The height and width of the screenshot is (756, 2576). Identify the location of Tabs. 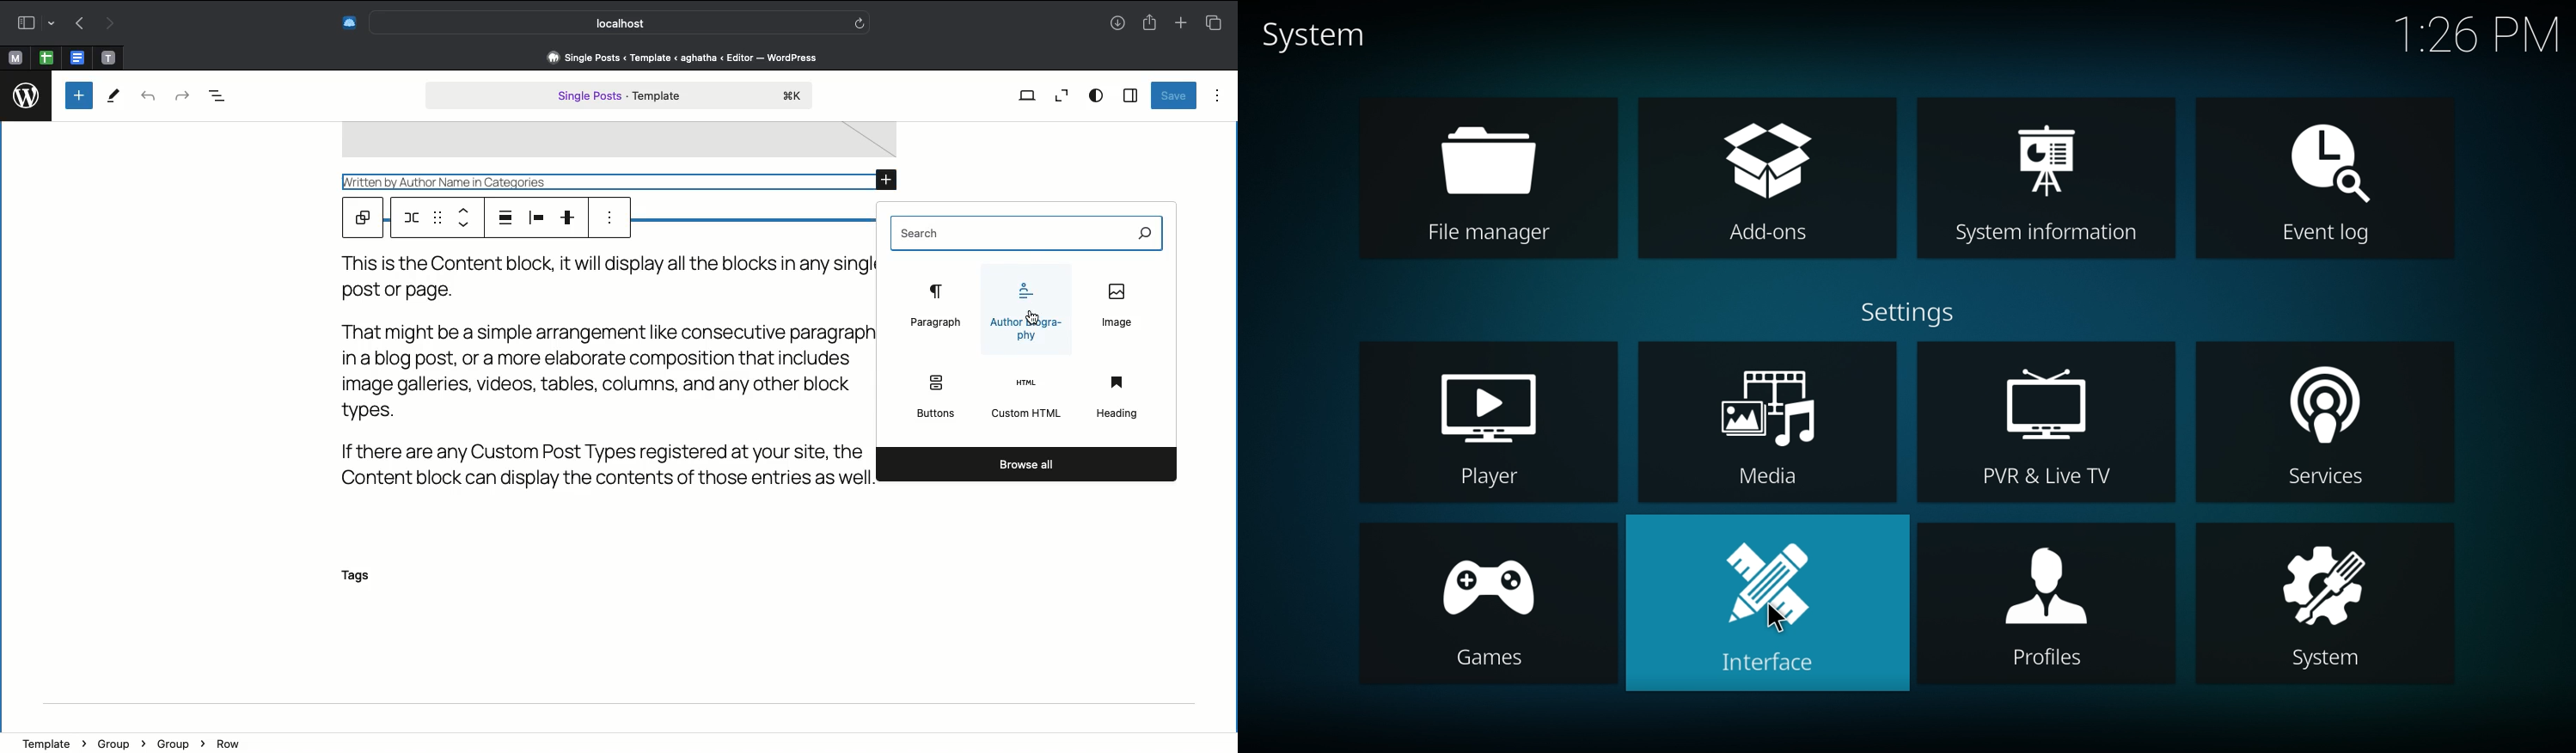
(1213, 22).